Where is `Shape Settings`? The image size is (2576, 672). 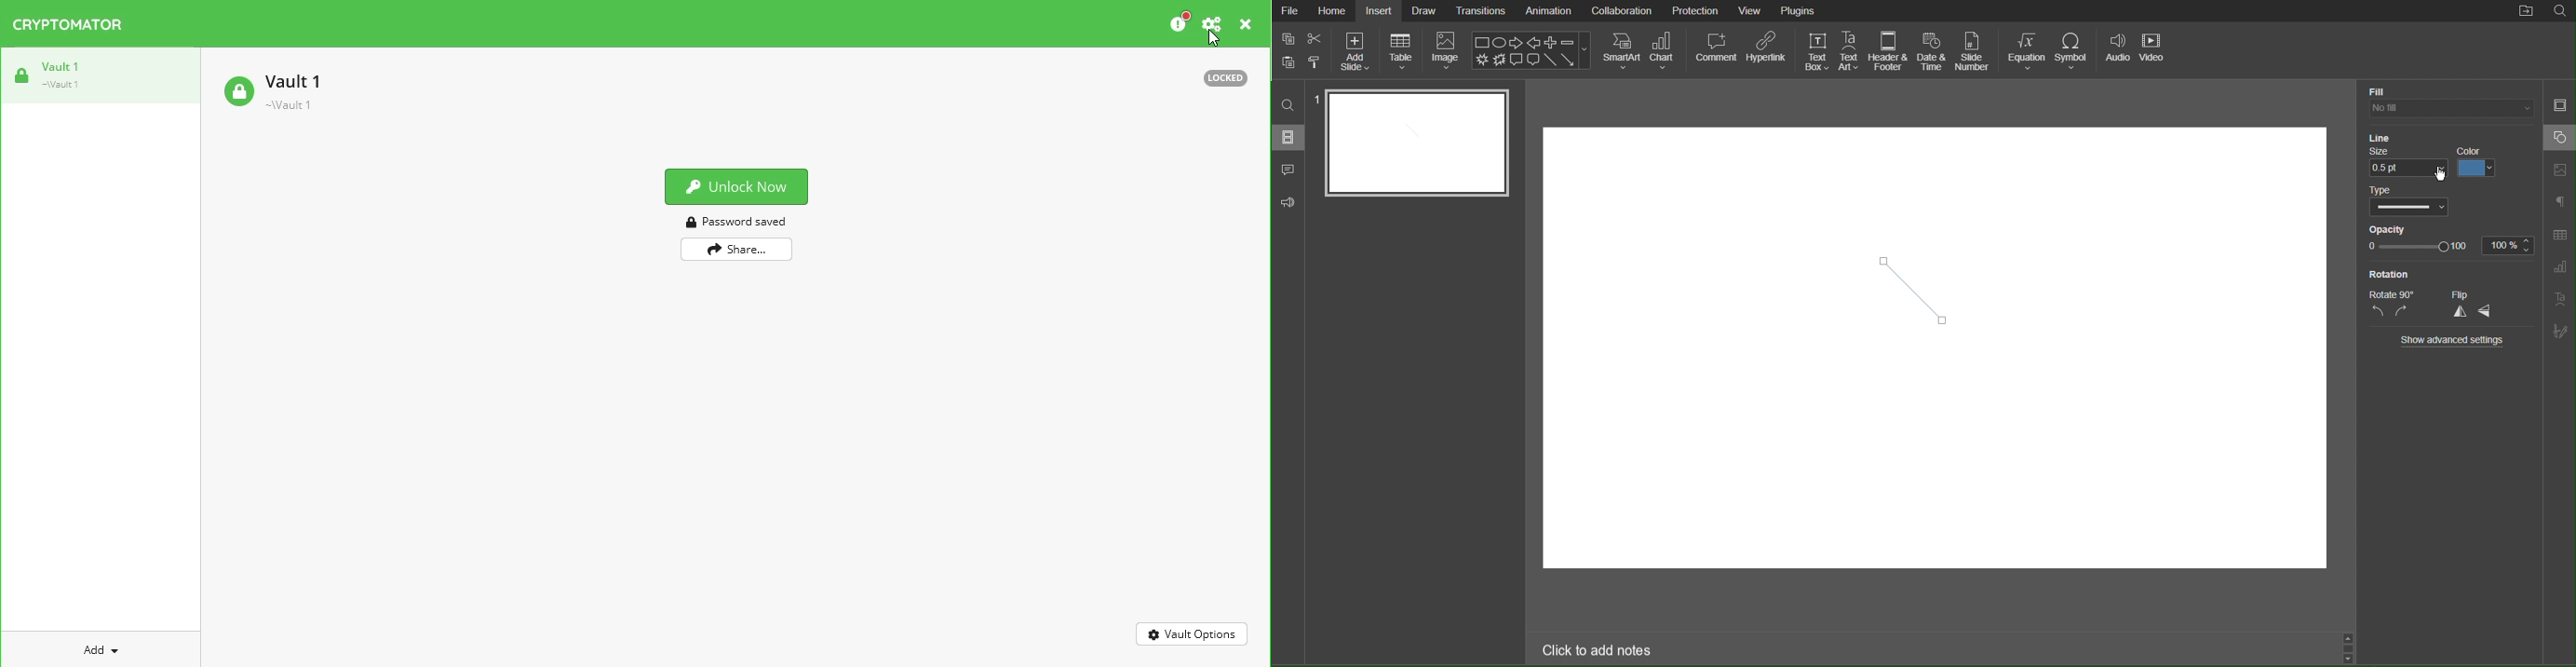 Shape Settings is located at coordinates (2561, 137).